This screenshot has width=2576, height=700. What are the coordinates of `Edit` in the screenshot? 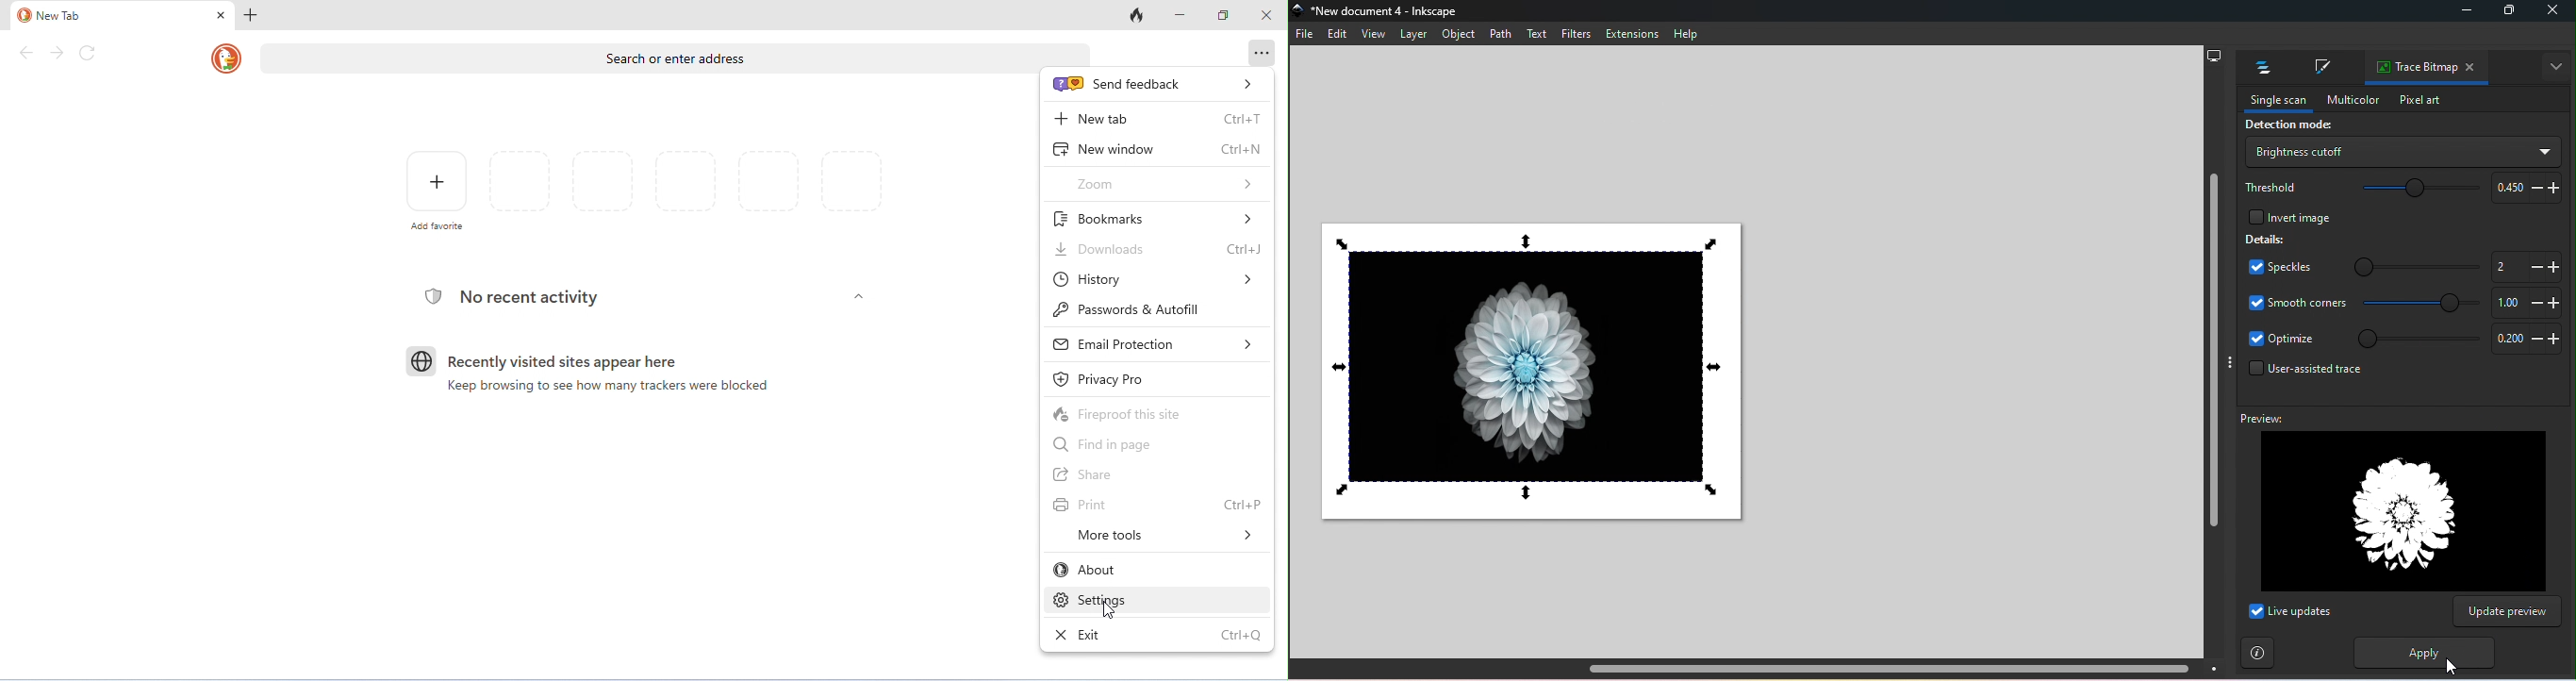 It's located at (1336, 35).